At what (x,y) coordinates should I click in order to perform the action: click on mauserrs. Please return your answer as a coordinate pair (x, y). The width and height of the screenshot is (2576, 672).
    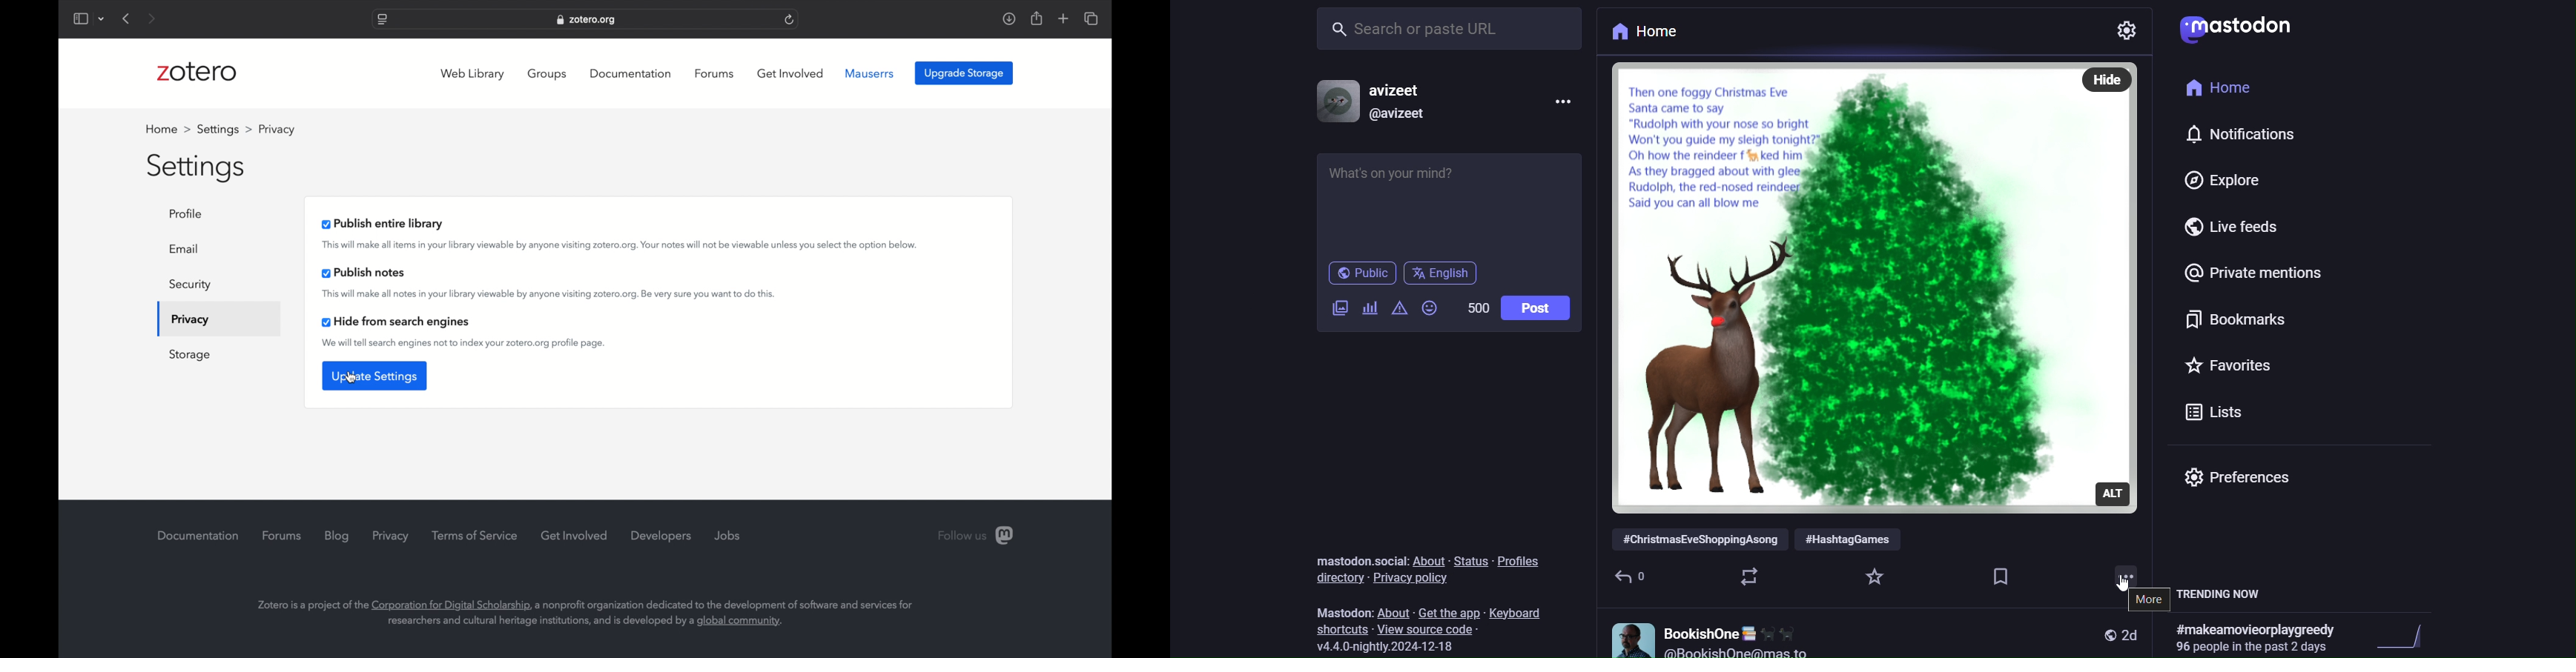
    Looking at the image, I should click on (870, 74).